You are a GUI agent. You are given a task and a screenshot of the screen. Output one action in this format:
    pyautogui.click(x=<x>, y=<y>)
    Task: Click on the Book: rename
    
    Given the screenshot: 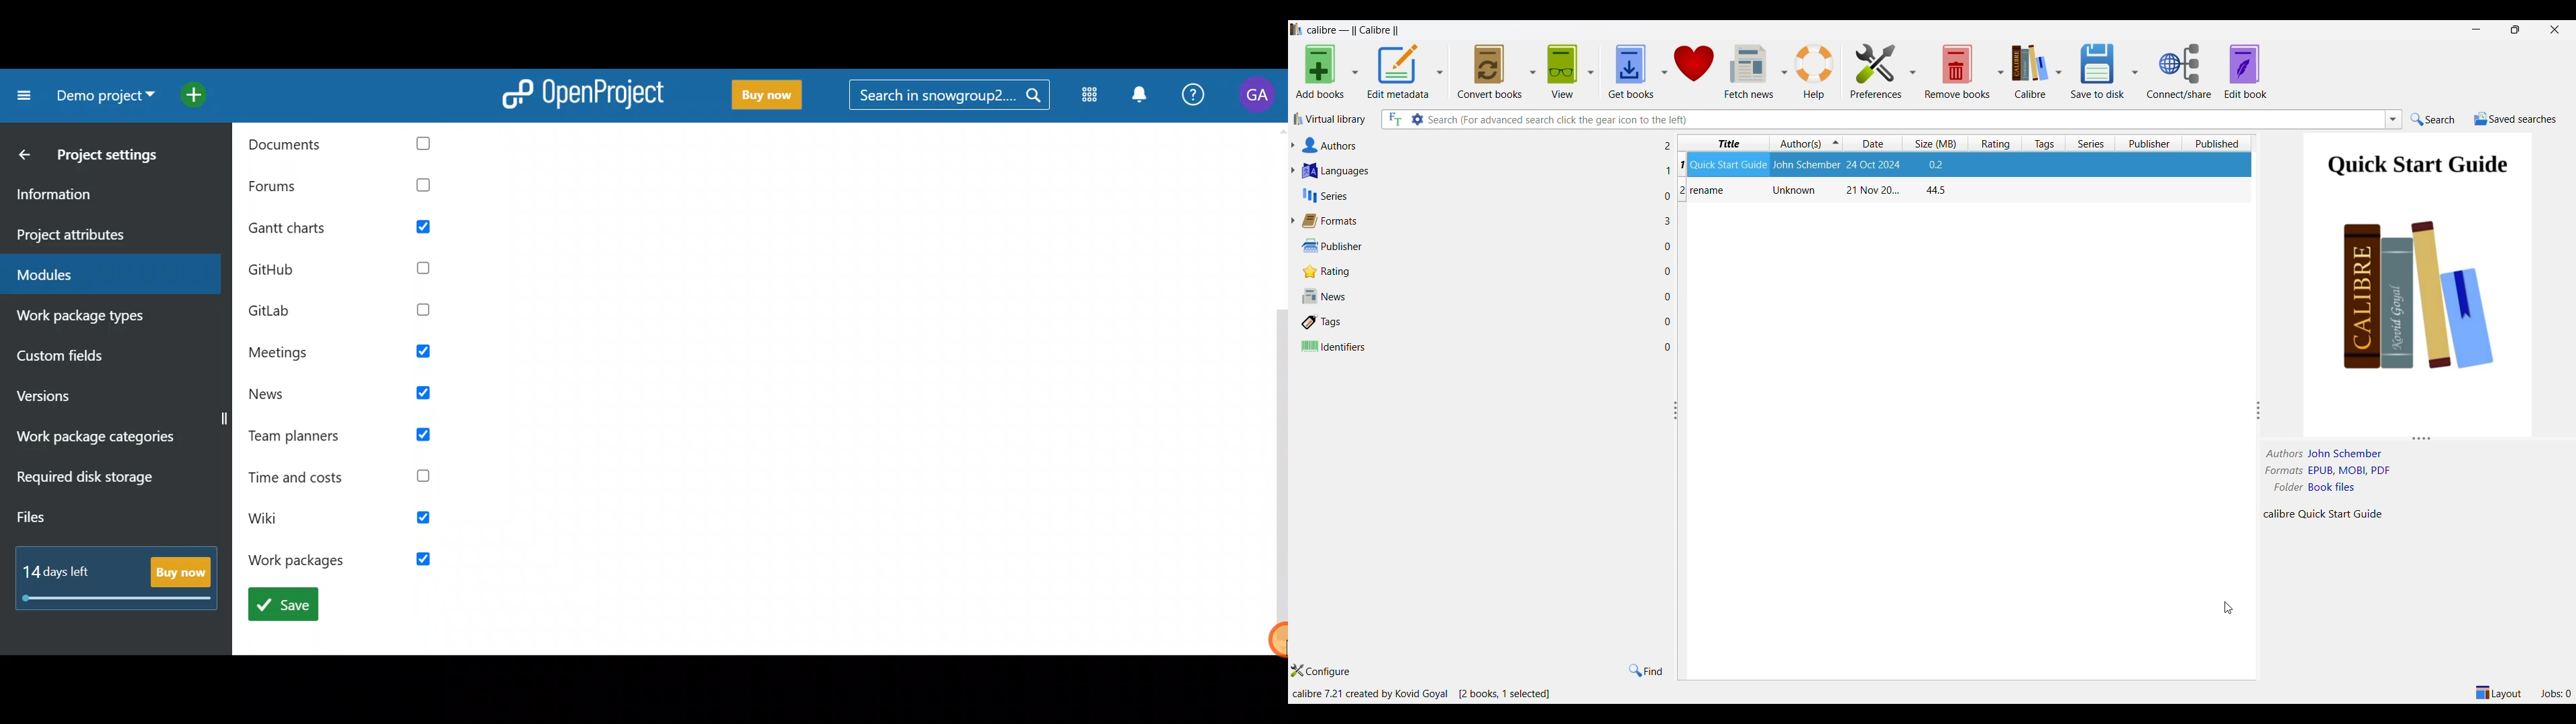 What is the action you would take?
    pyautogui.click(x=1816, y=192)
    